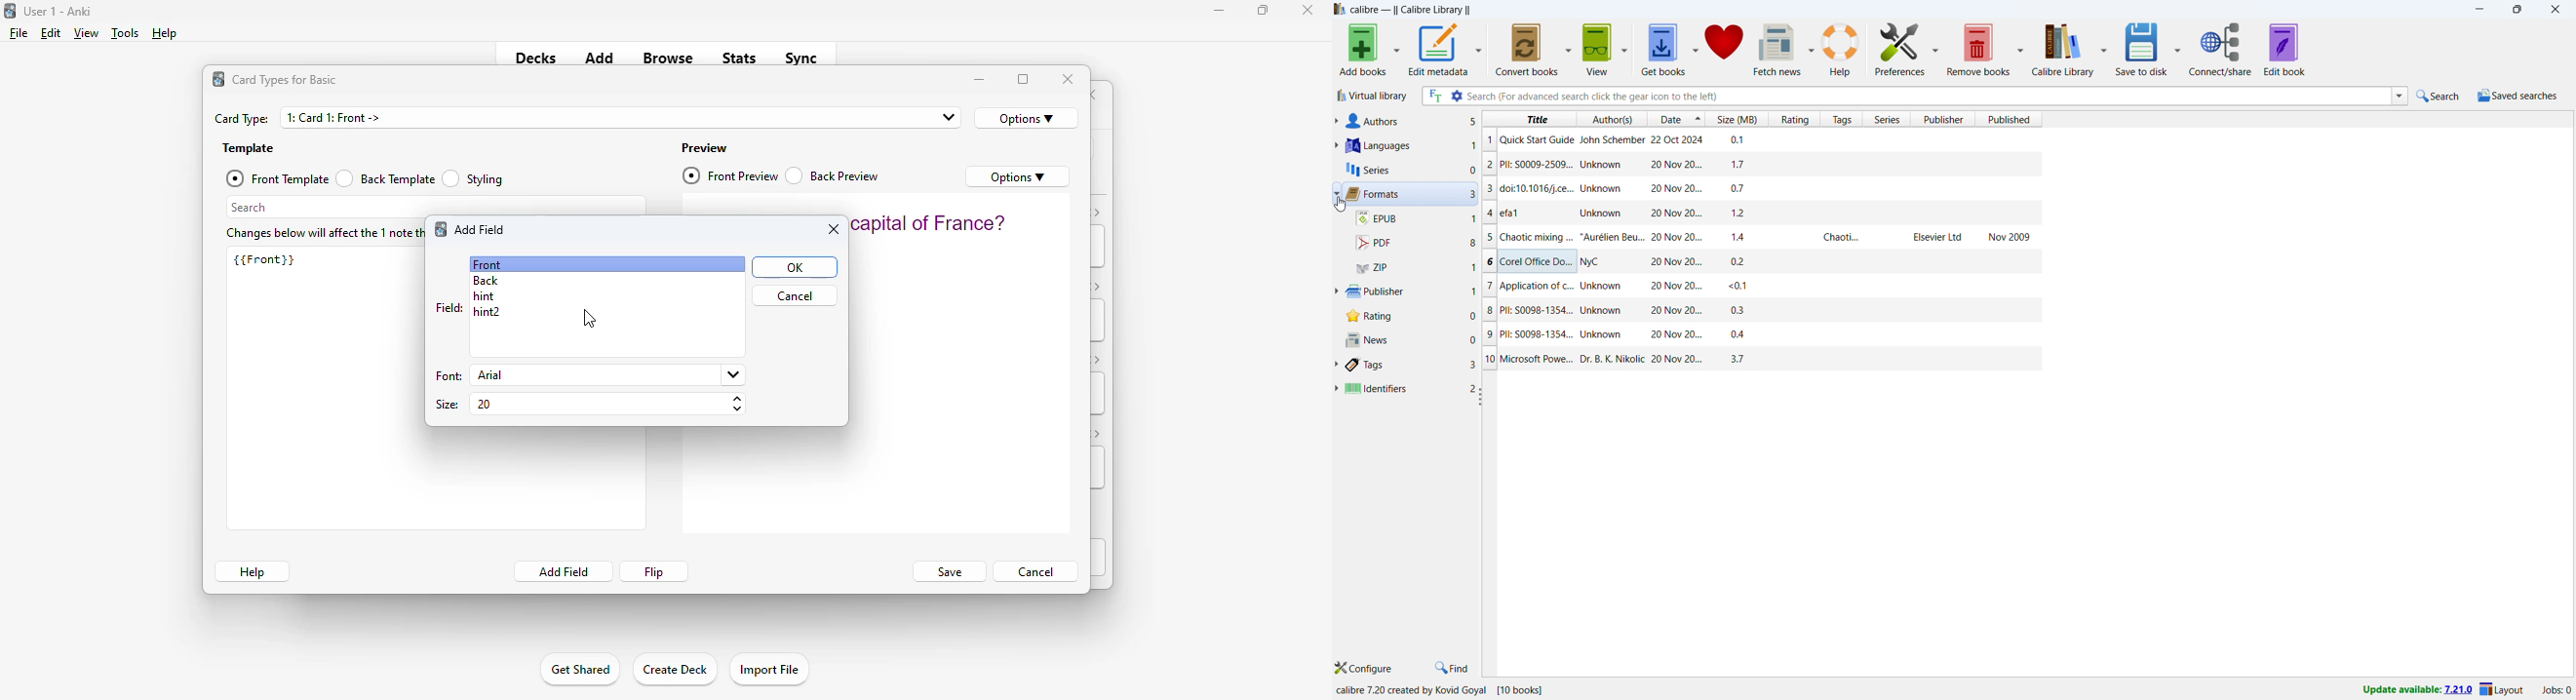 The height and width of the screenshot is (700, 2576). What do you see at coordinates (249, 149) in the screenshot?
I see `template` at bounding box center [249, 149].